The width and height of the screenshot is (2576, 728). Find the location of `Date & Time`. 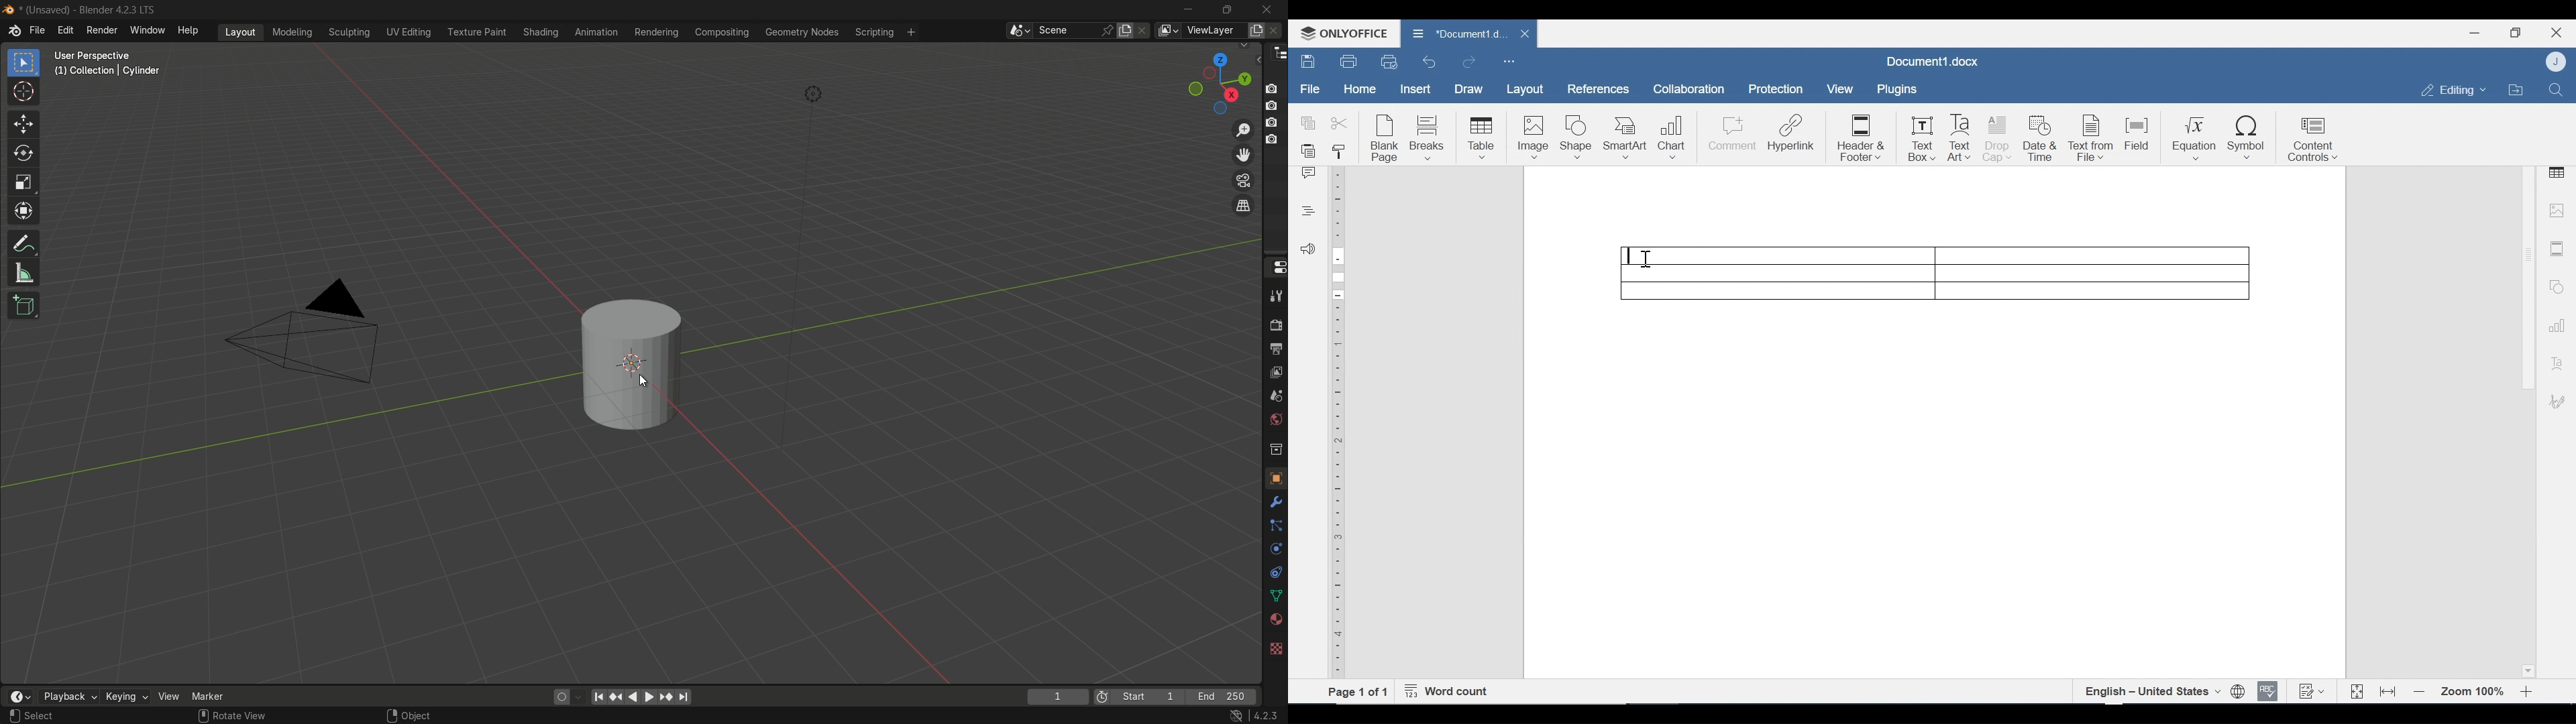

Date & Time is located at coordinates (2042, 139).